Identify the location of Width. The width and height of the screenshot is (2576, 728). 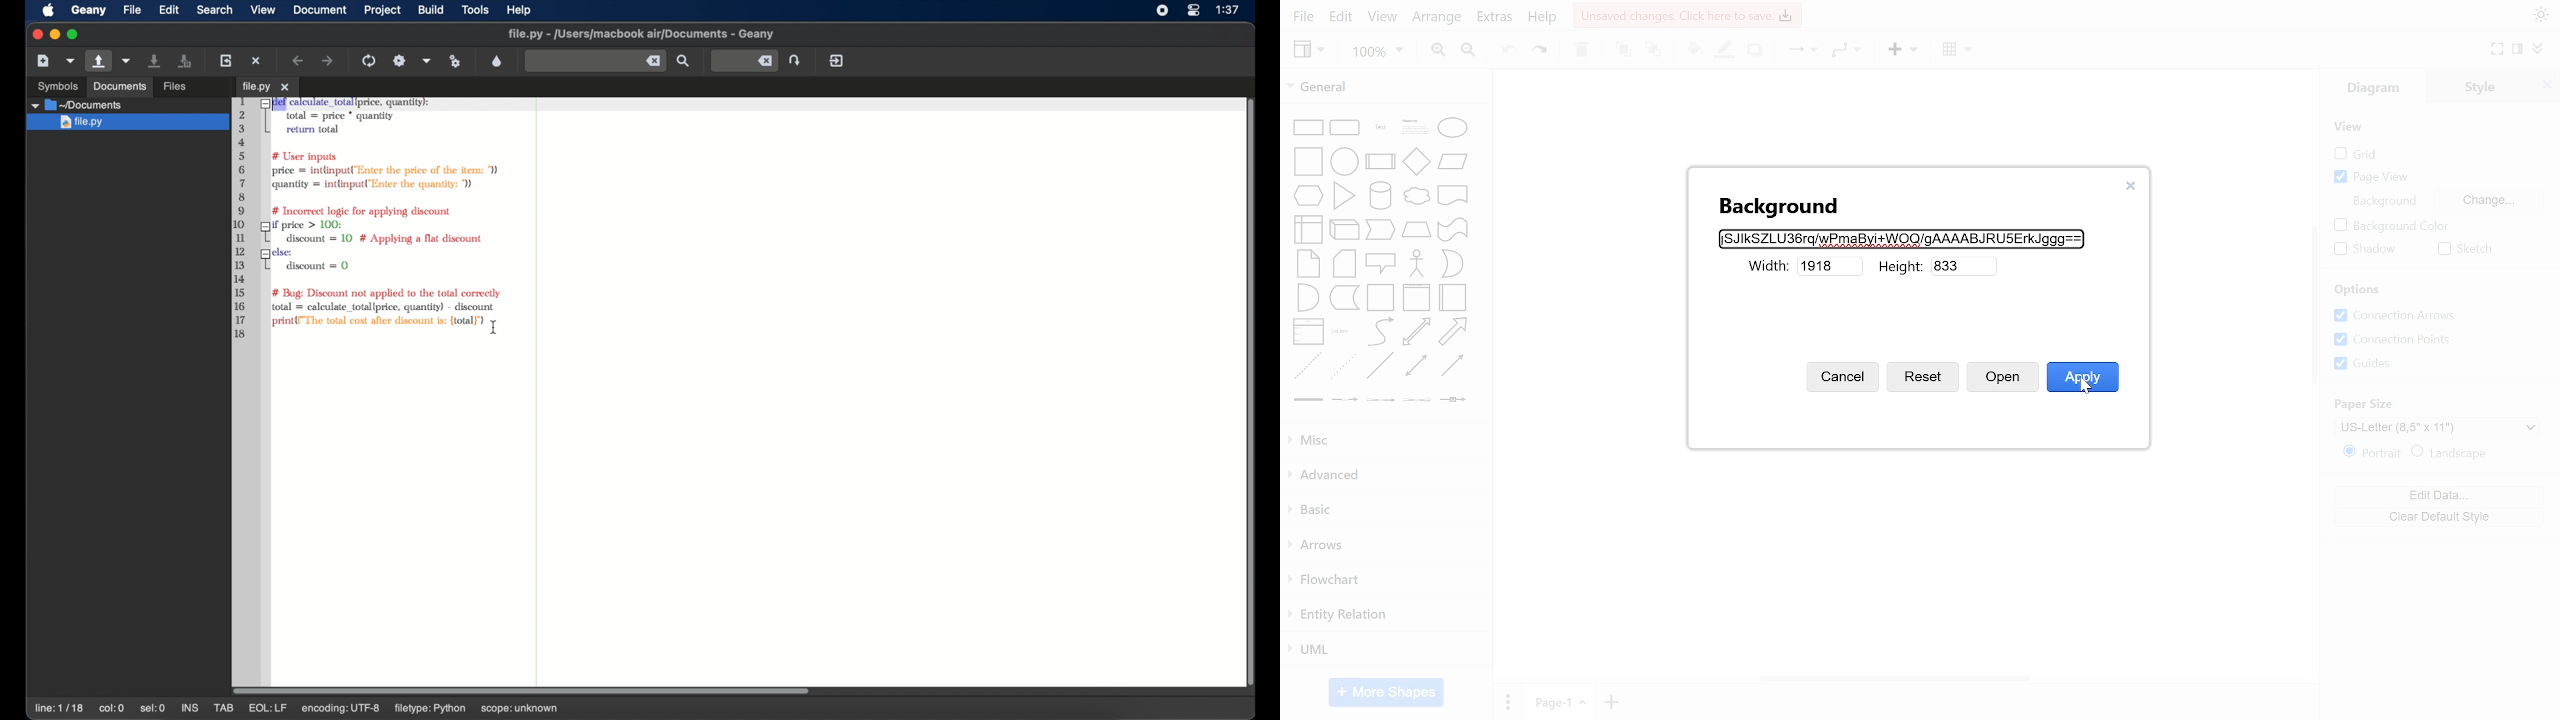
(1765, 267).